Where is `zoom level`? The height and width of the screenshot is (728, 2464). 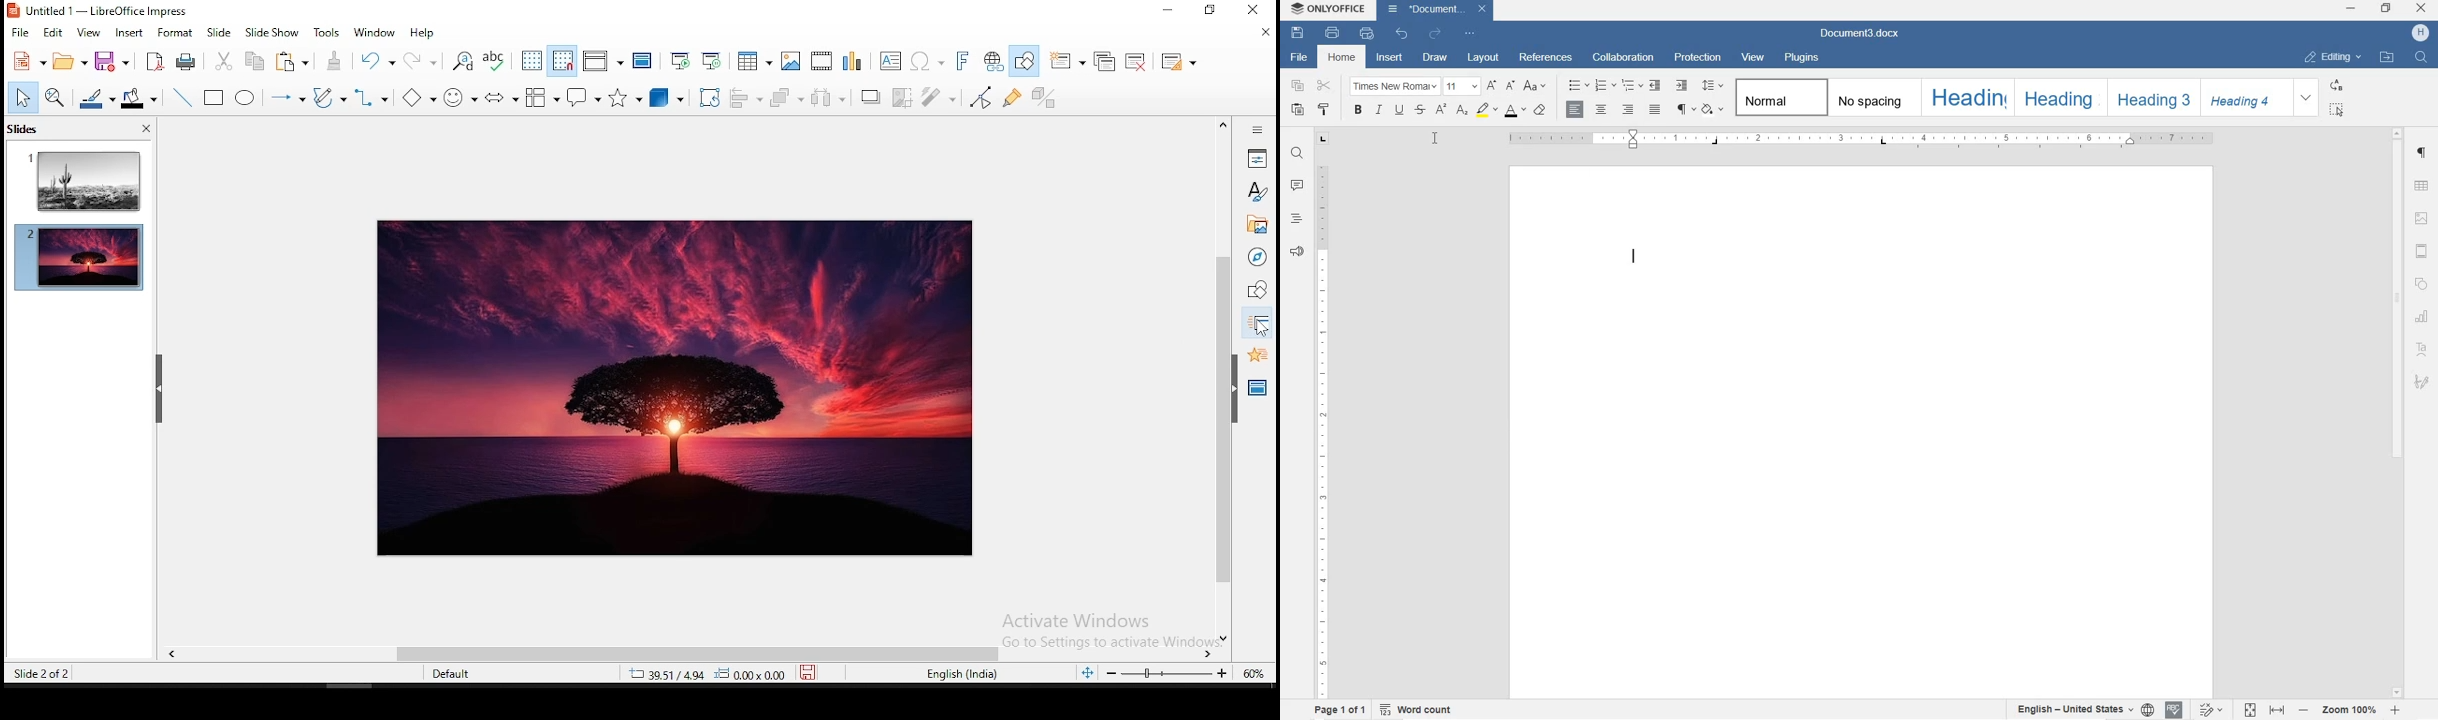 zoom level is located at coordinates (1256, 674).